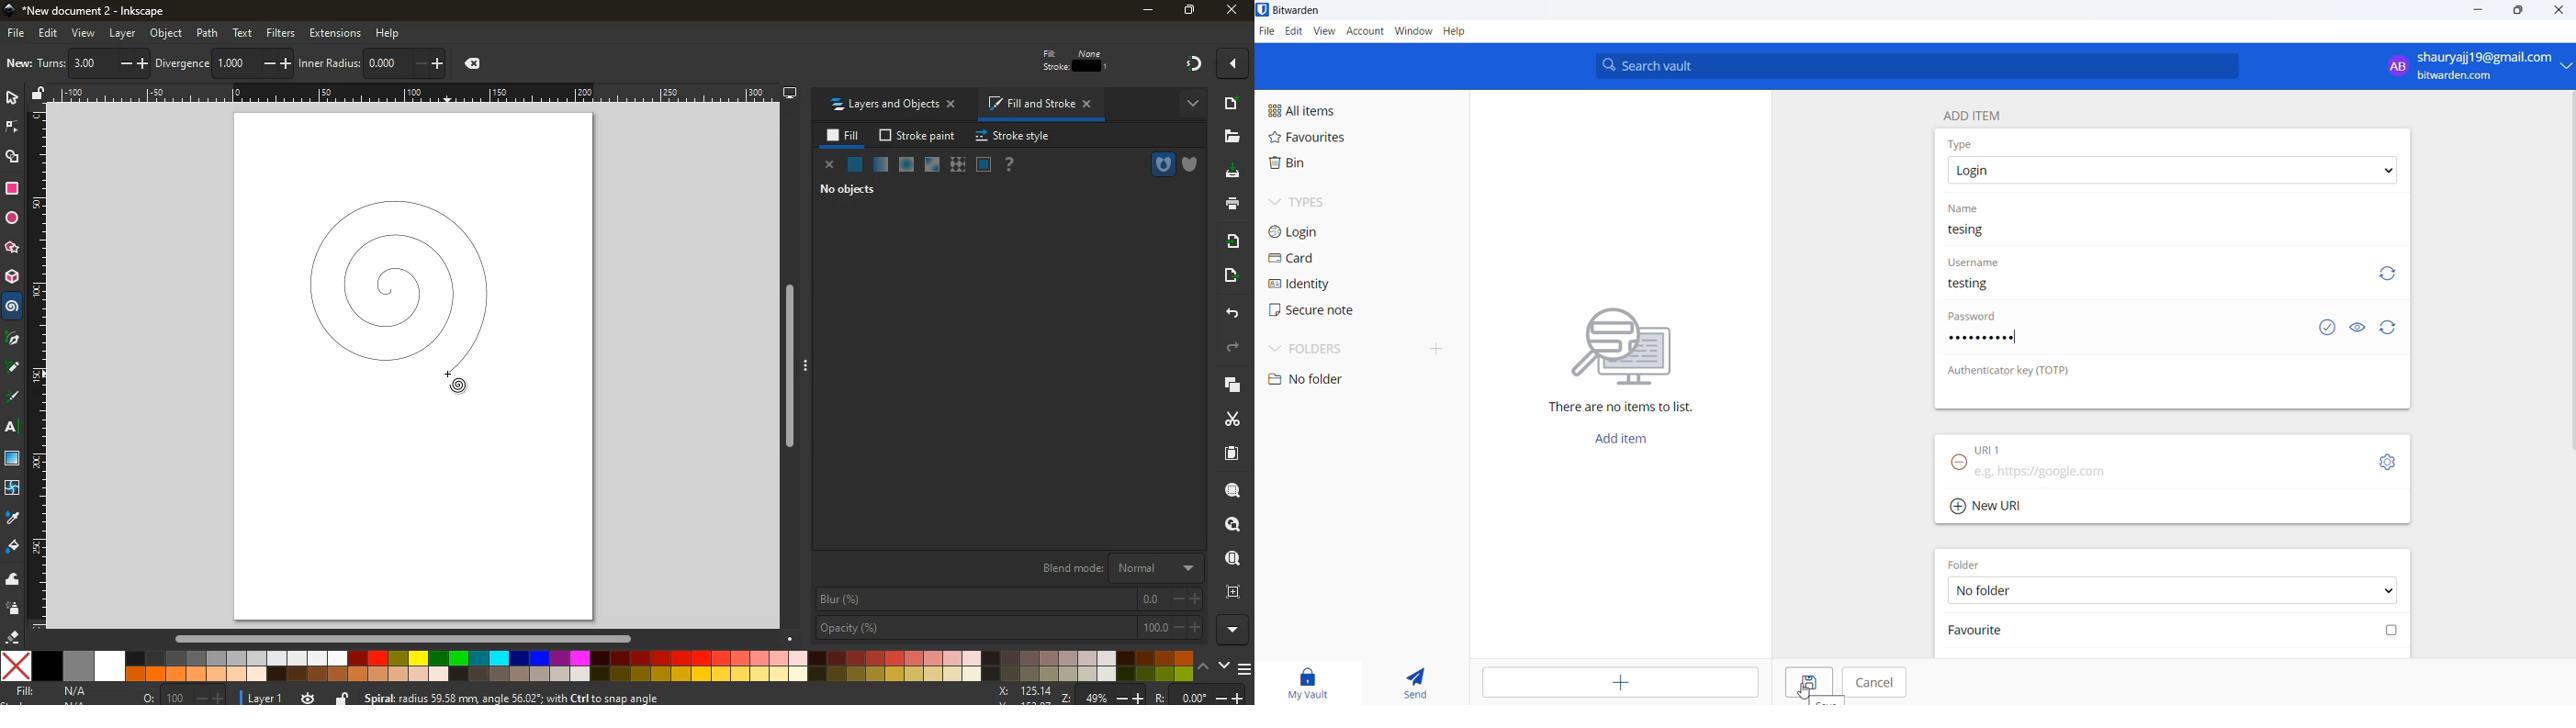 The height and width of the screenshot is (728, 2576). Describe the element at coordinates (2169, 467) in the screenshot. I see `URL input box` at that location.